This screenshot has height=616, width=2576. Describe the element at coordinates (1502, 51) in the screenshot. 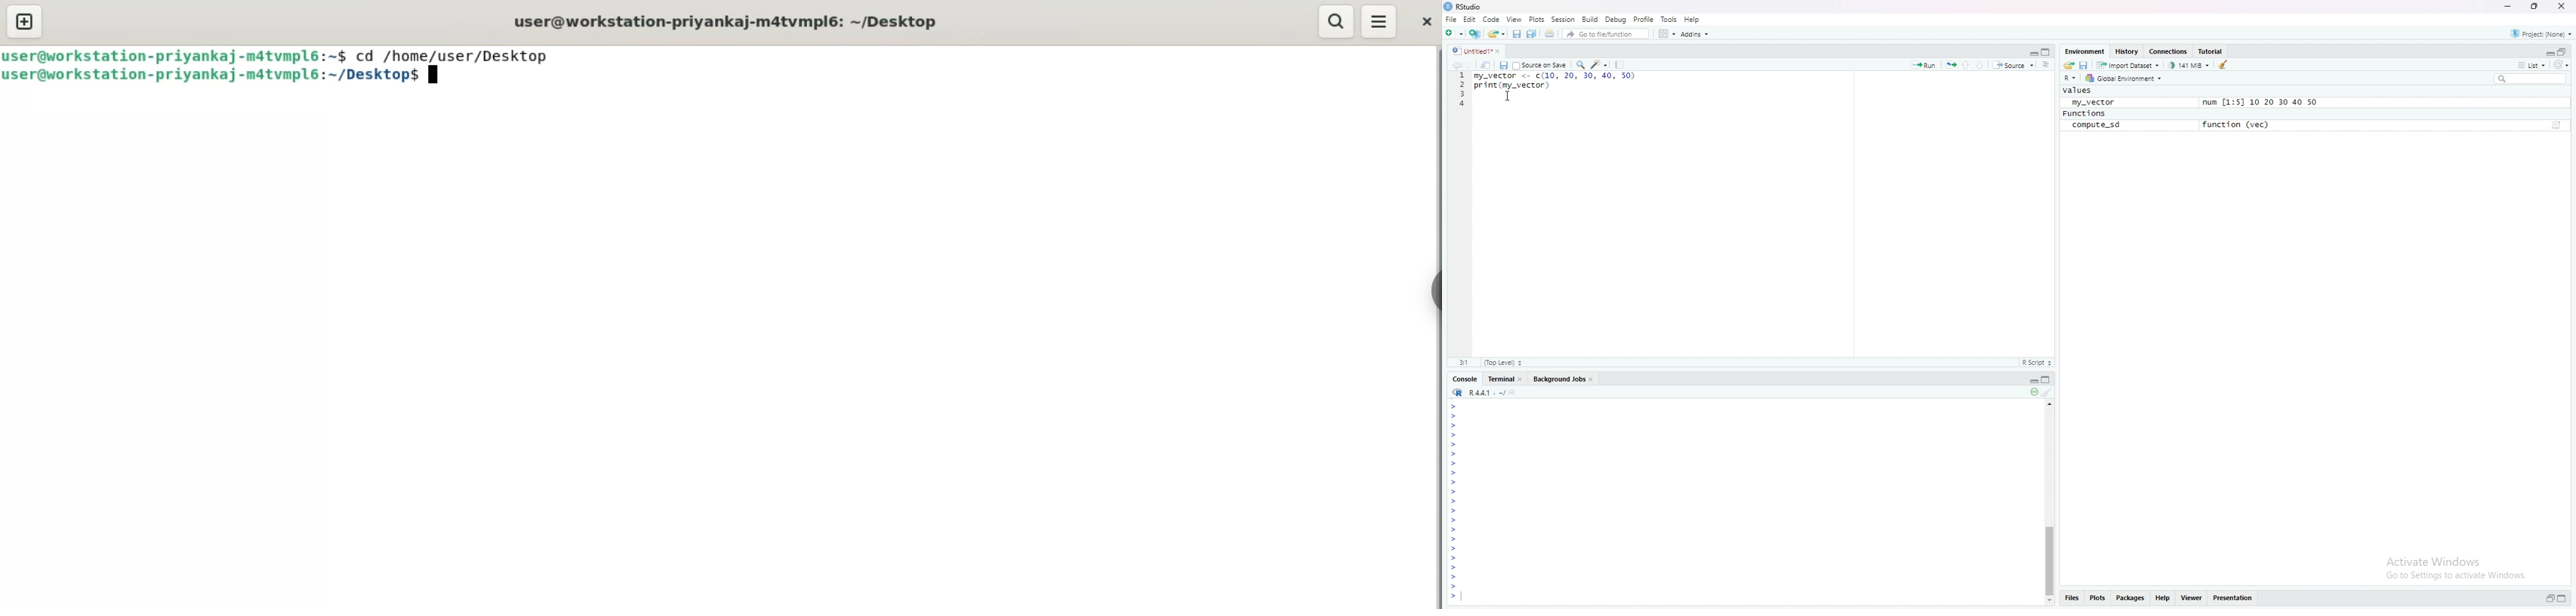

I see `Close` at that location.